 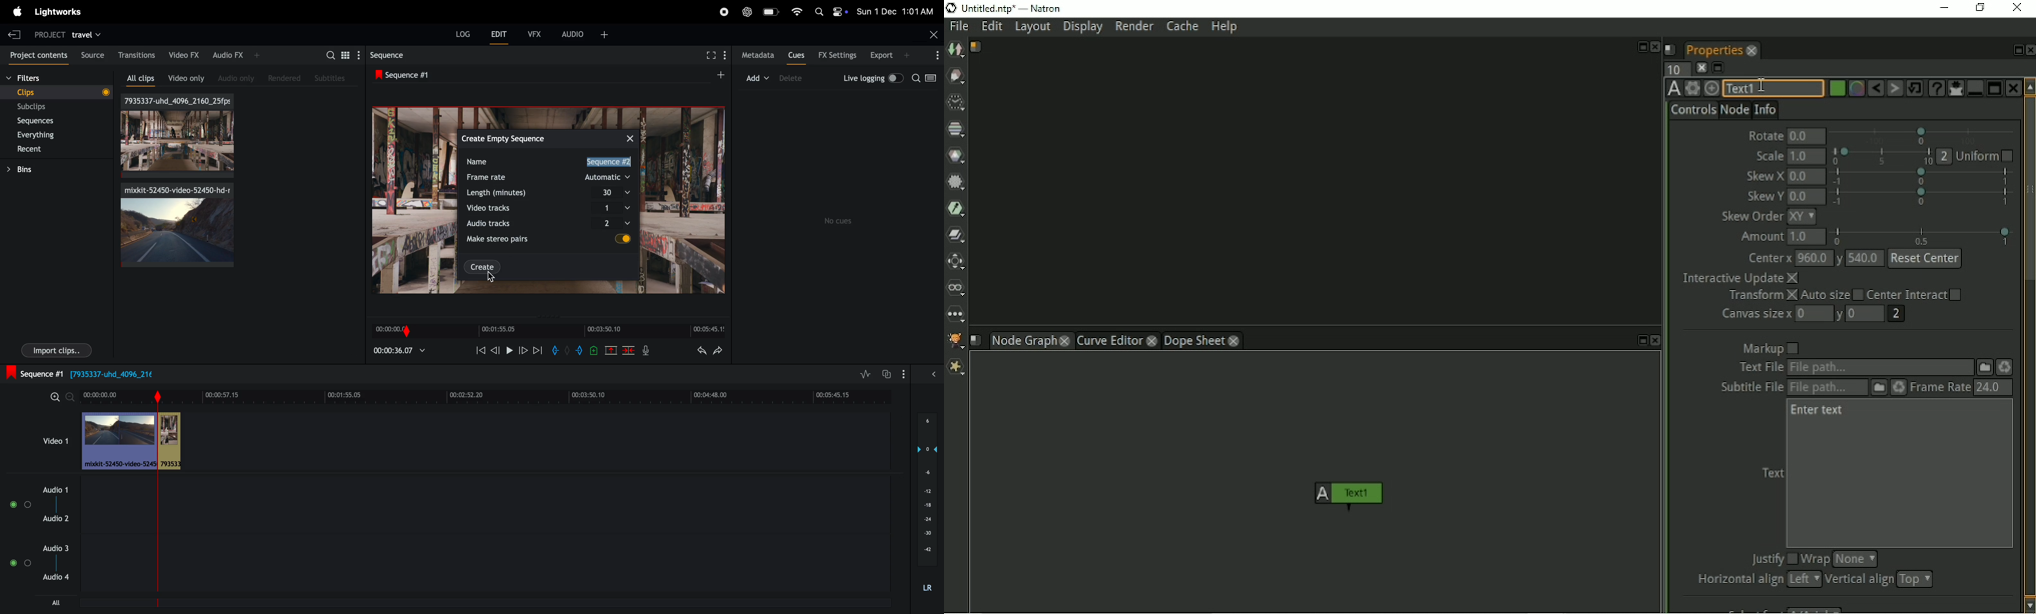 What do you see at coordinates (2012, 88) in the screenshot?
I see `Close` at bounding box center [2012, 88].